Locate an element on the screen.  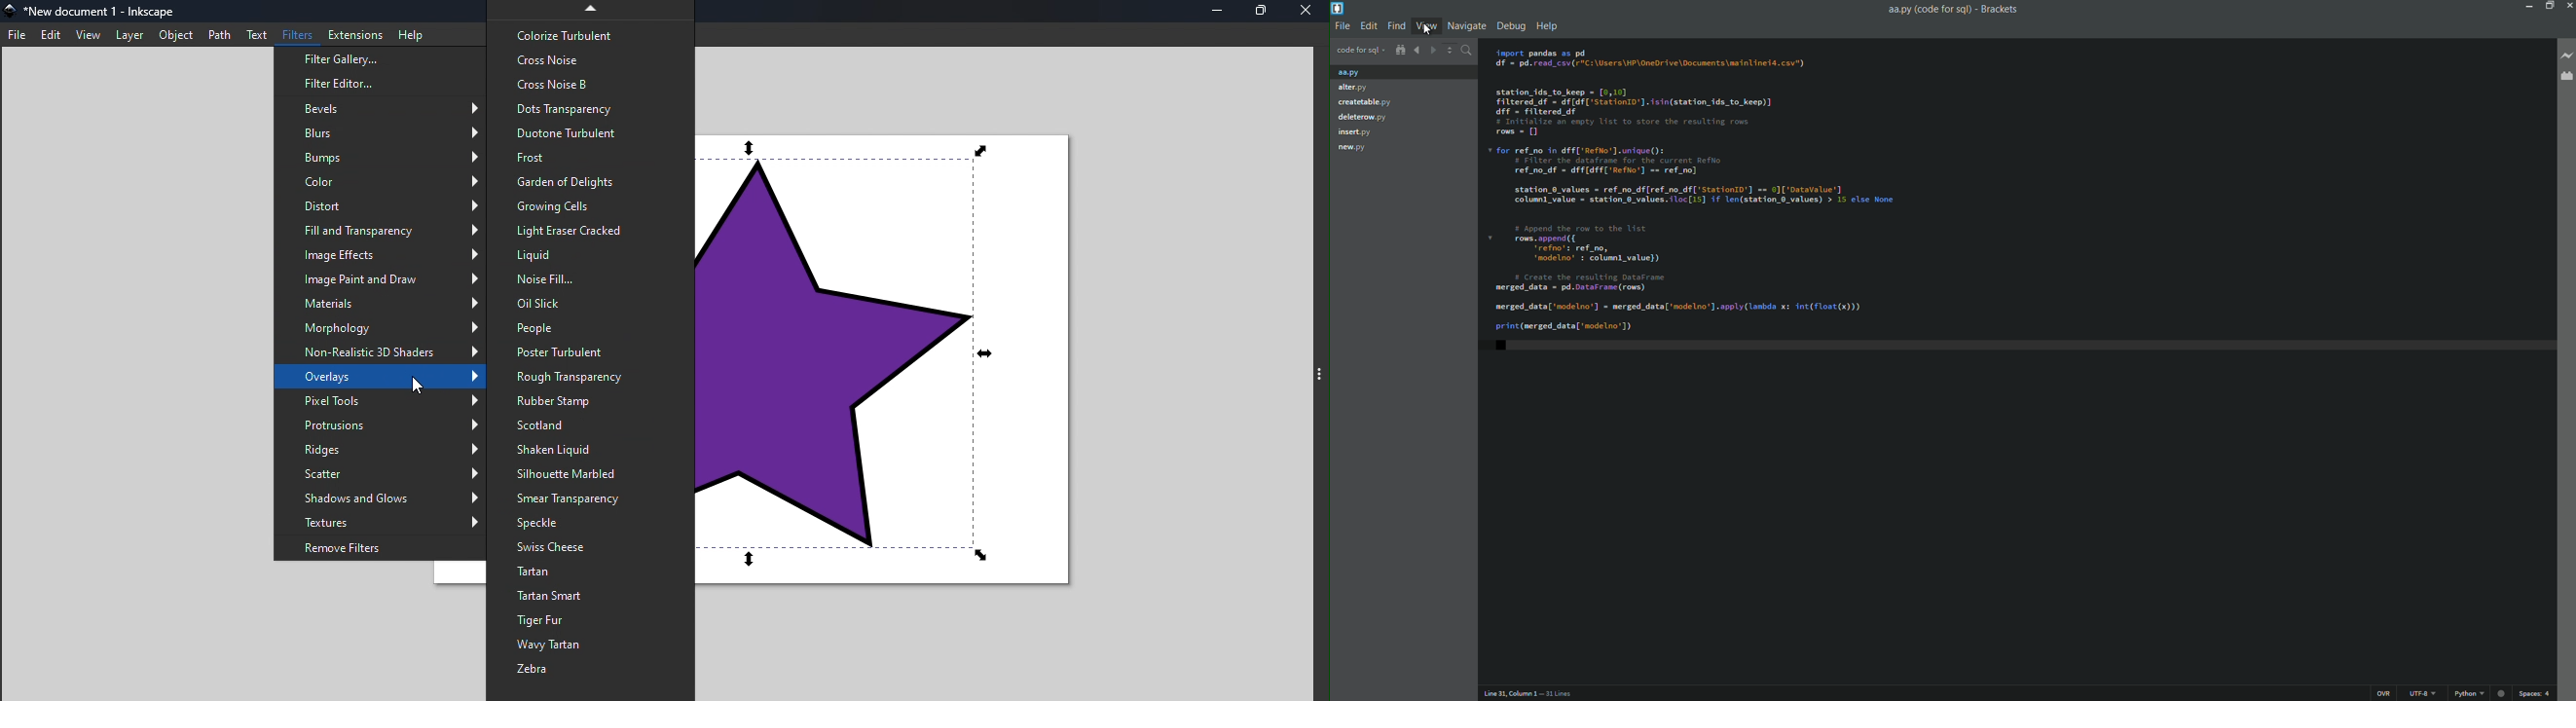
cursor position is located at coordinates (1512, 693).